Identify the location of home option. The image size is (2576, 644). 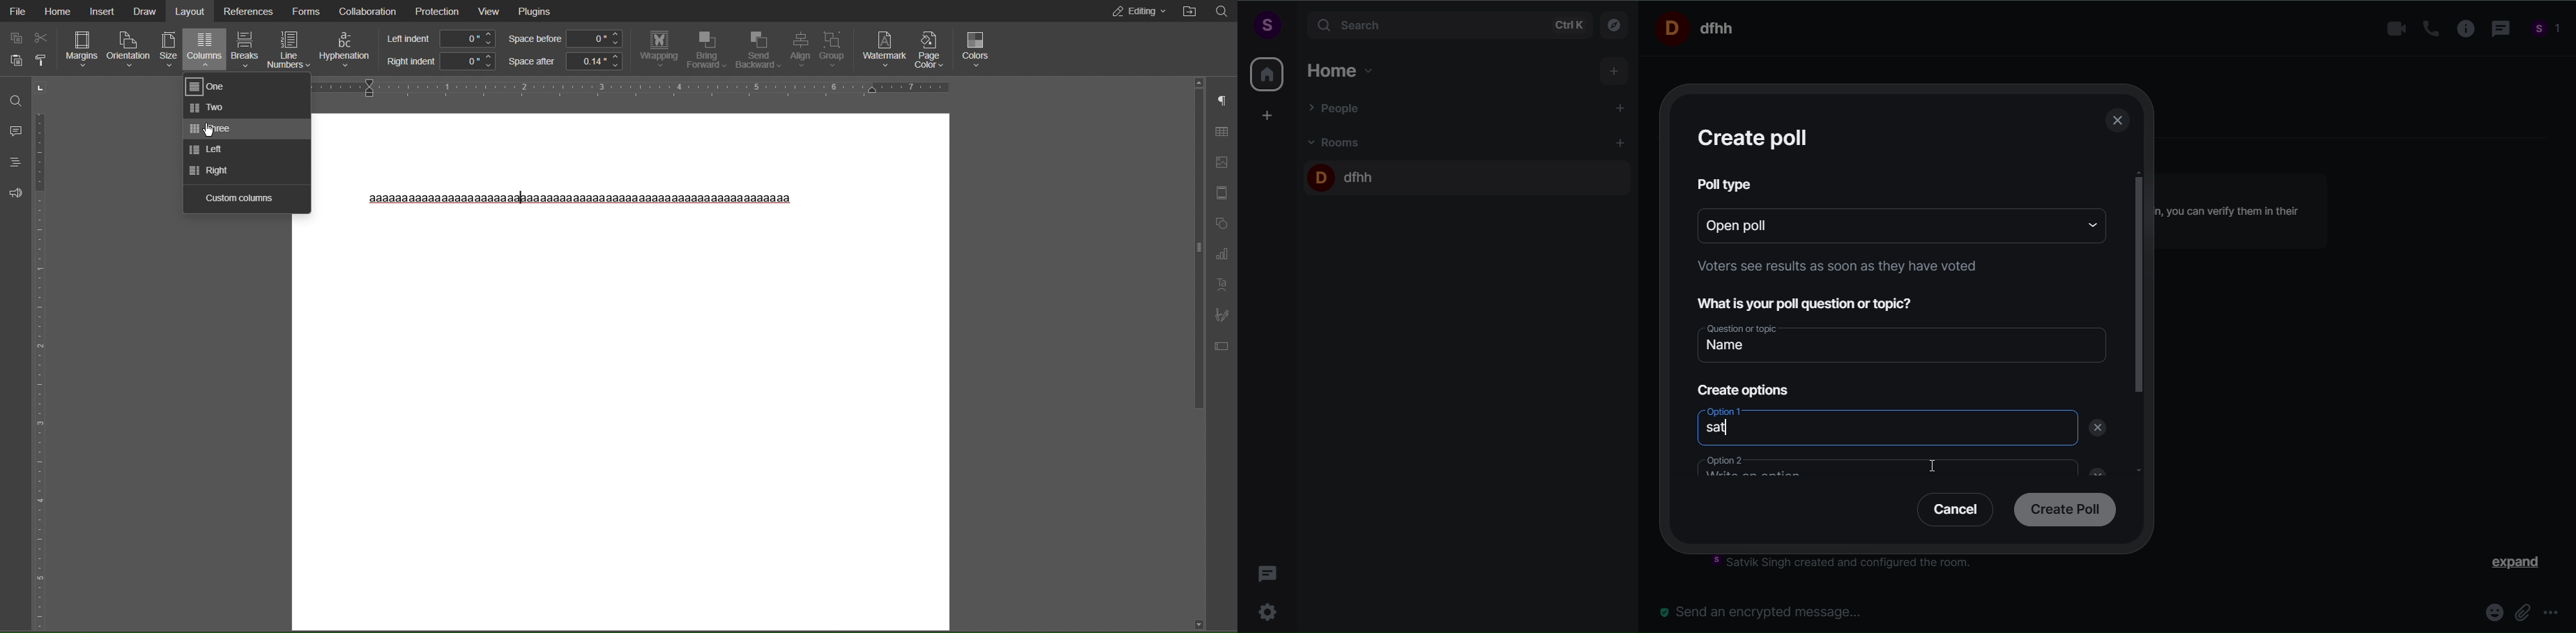
(1346, 68).